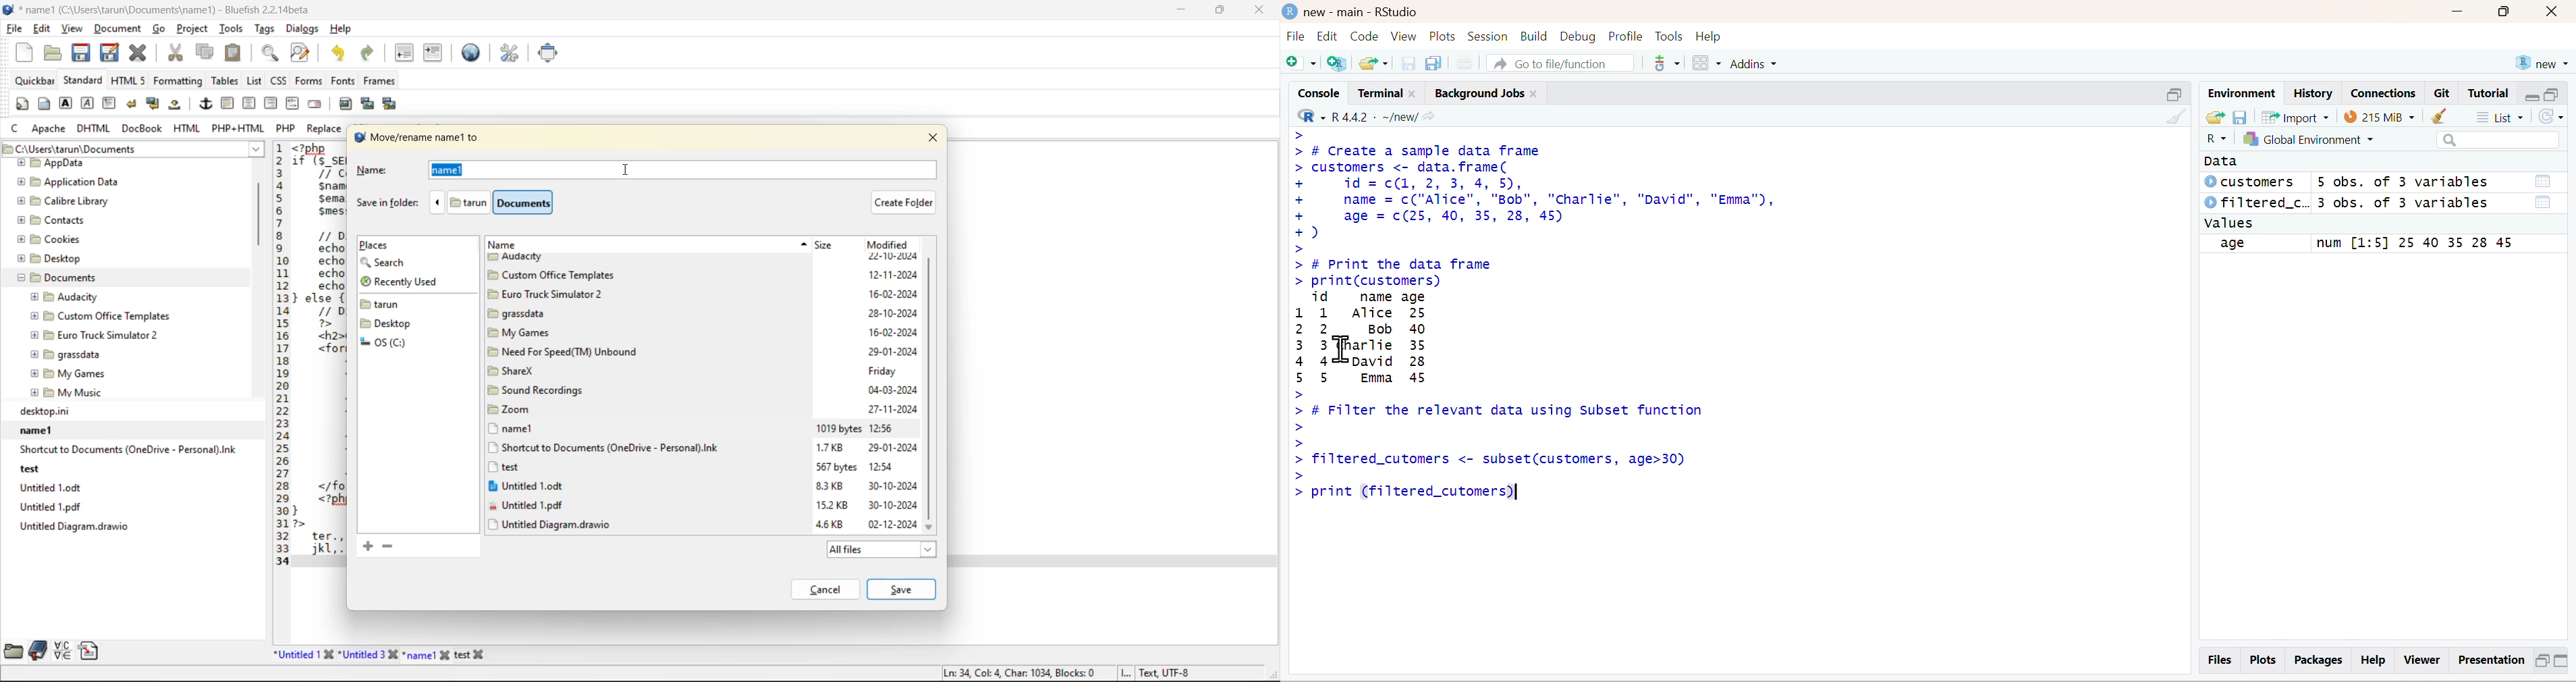 The width and height of the screenshot is (2576, 700). What do you see at coordinates (308, 354) in the screenshot?
I see `code editor` at bounding box center [308, 354].